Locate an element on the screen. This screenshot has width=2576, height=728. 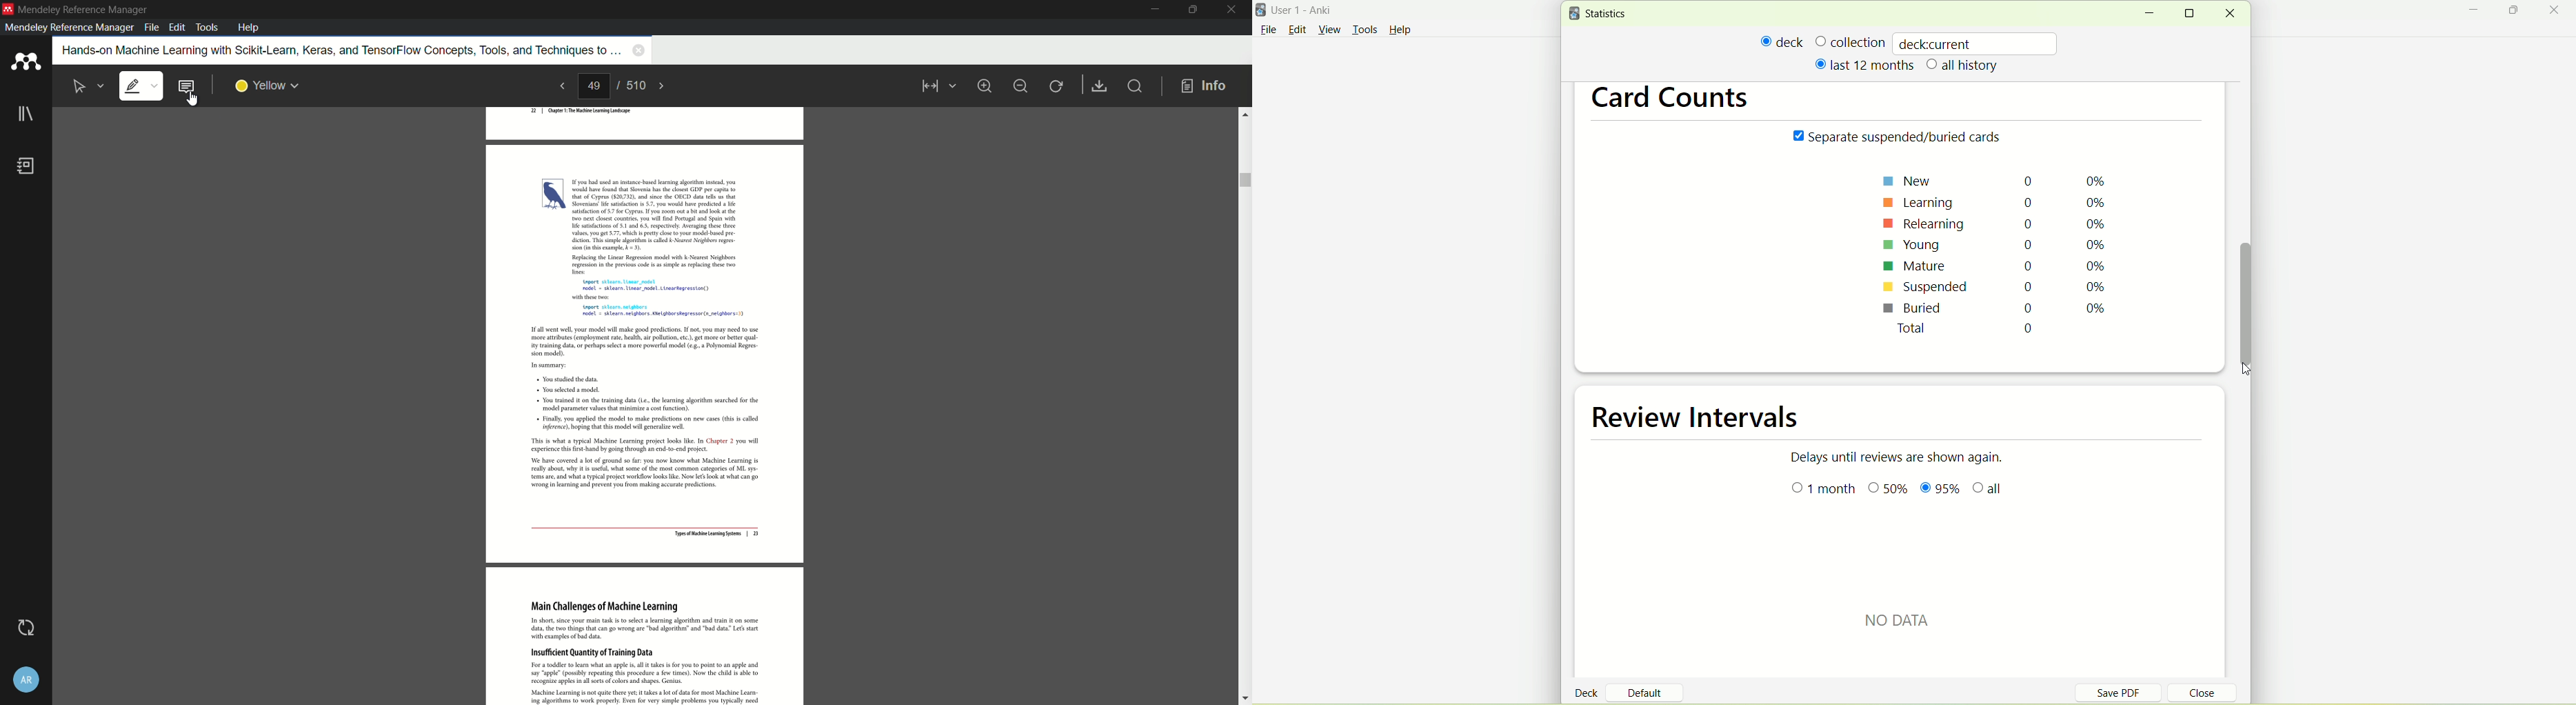
text is located at coordinates (1911, 618).